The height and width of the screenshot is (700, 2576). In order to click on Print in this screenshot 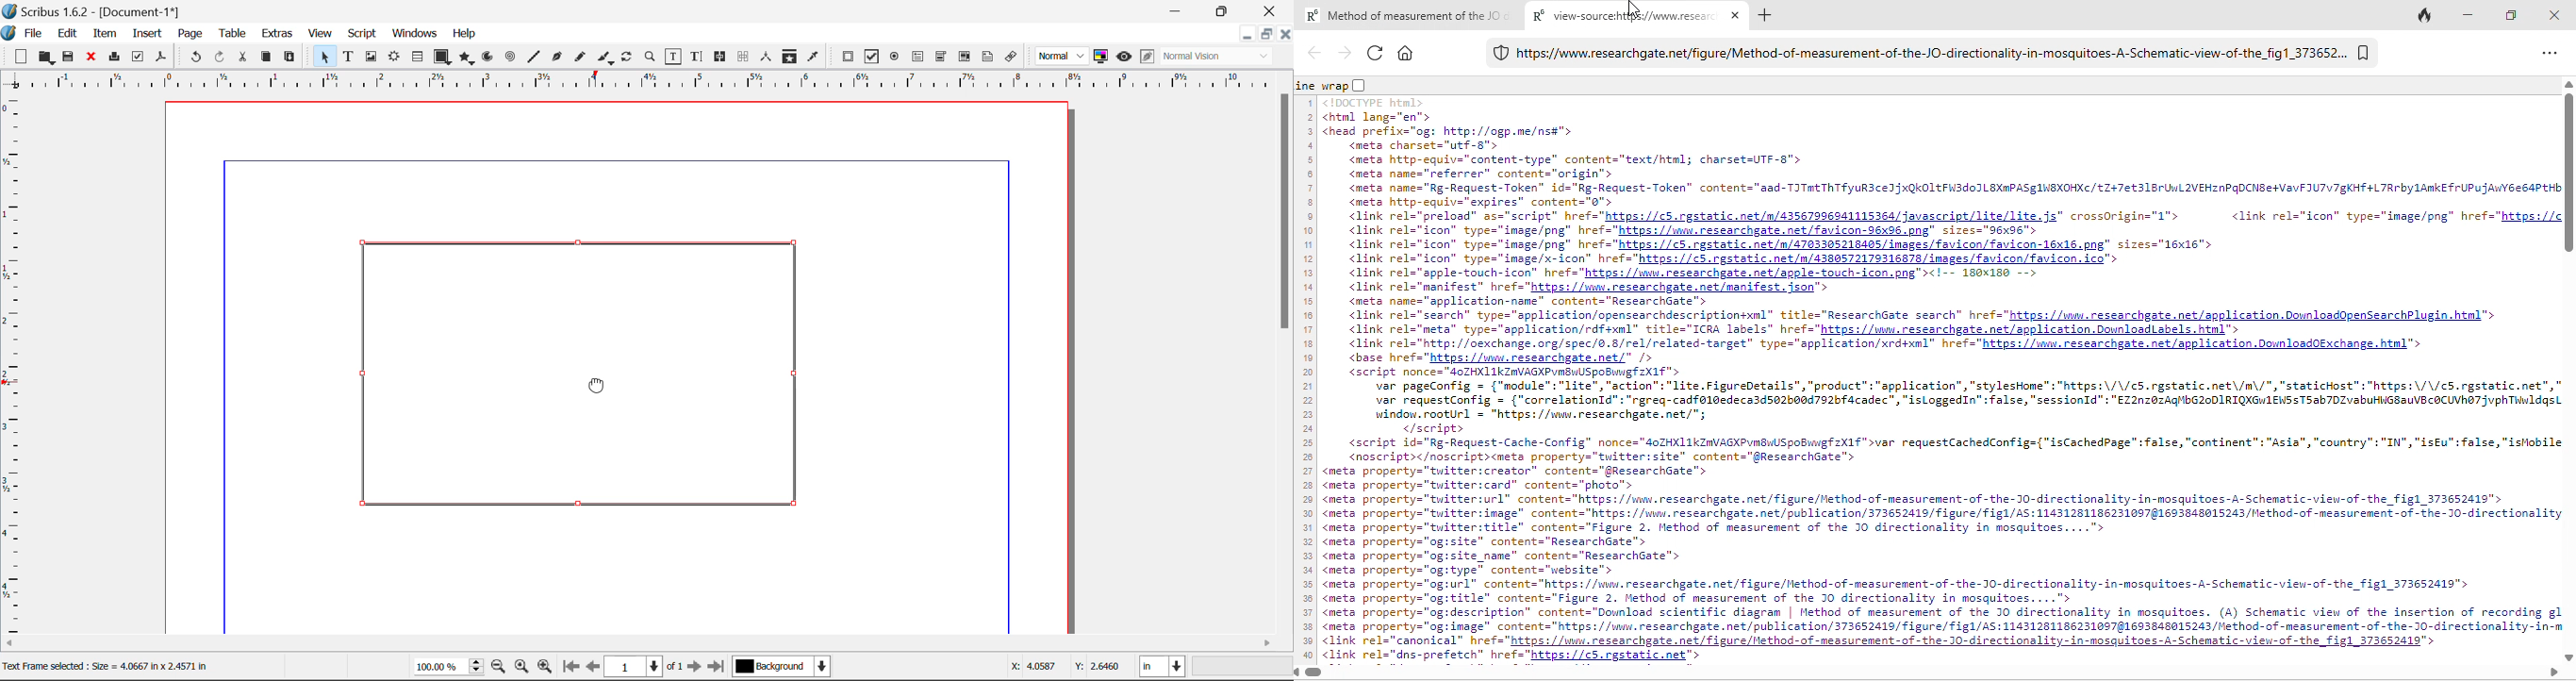, I will do `click(113, 57)`.